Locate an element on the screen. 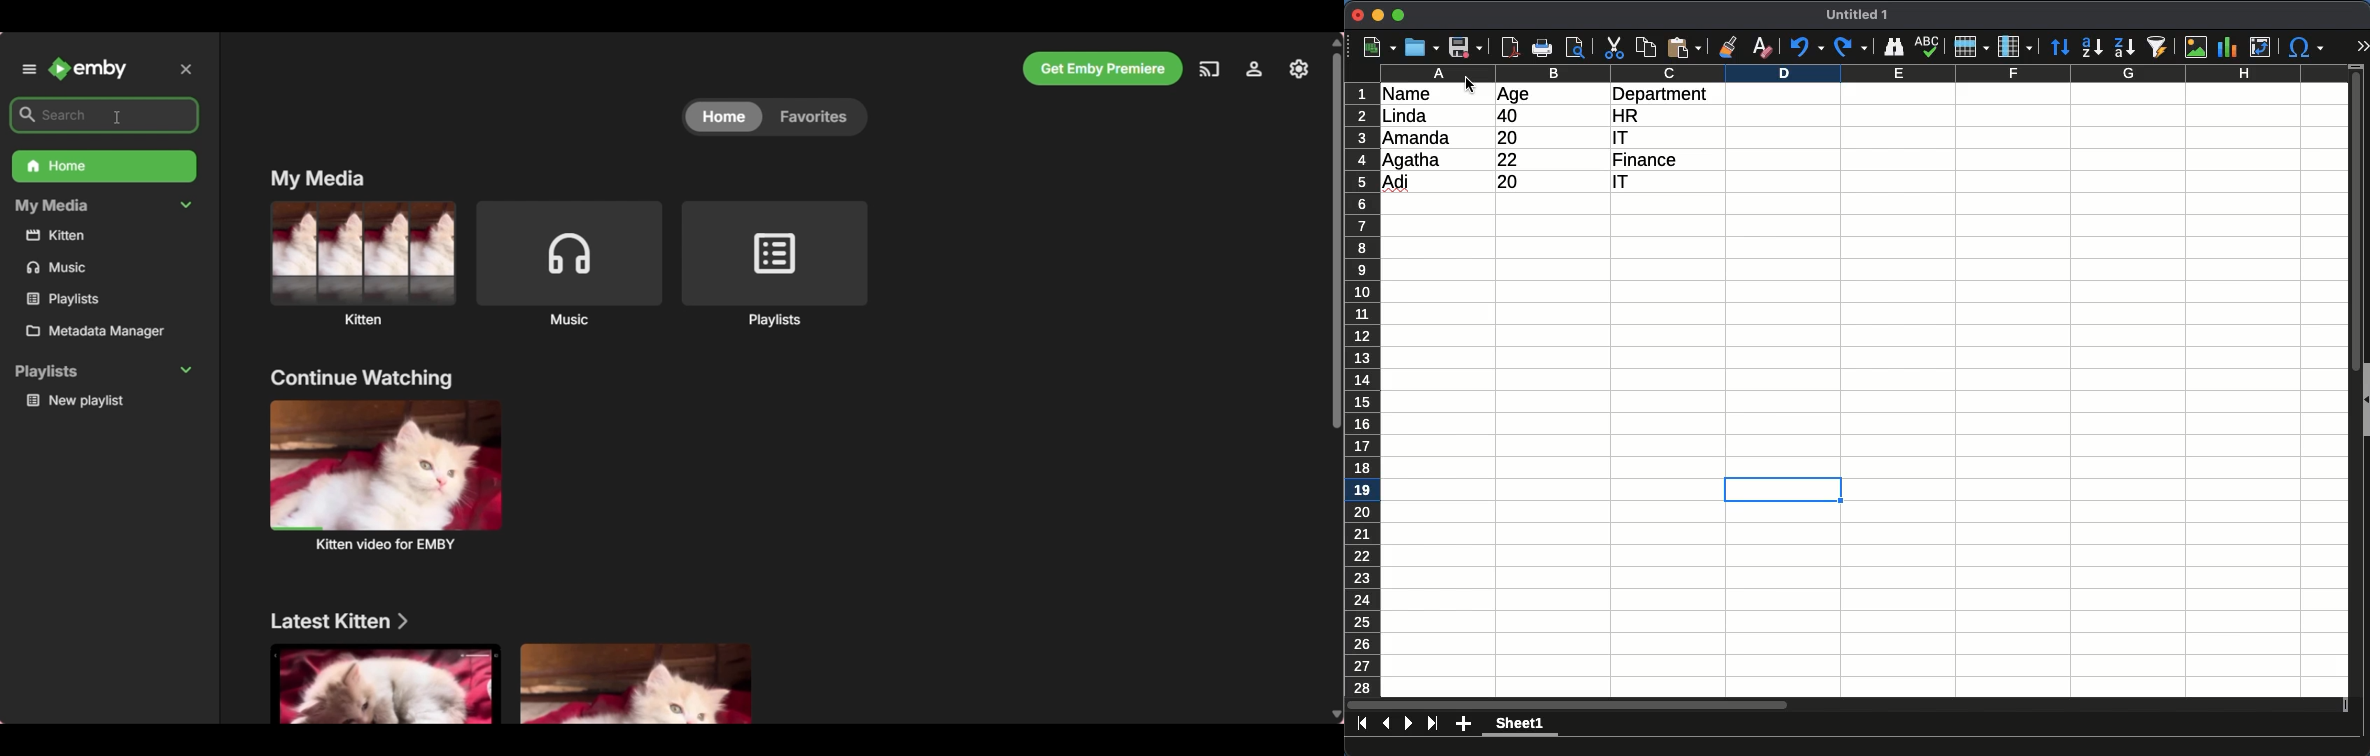  selected cell is located at coordinates (1784, 491).